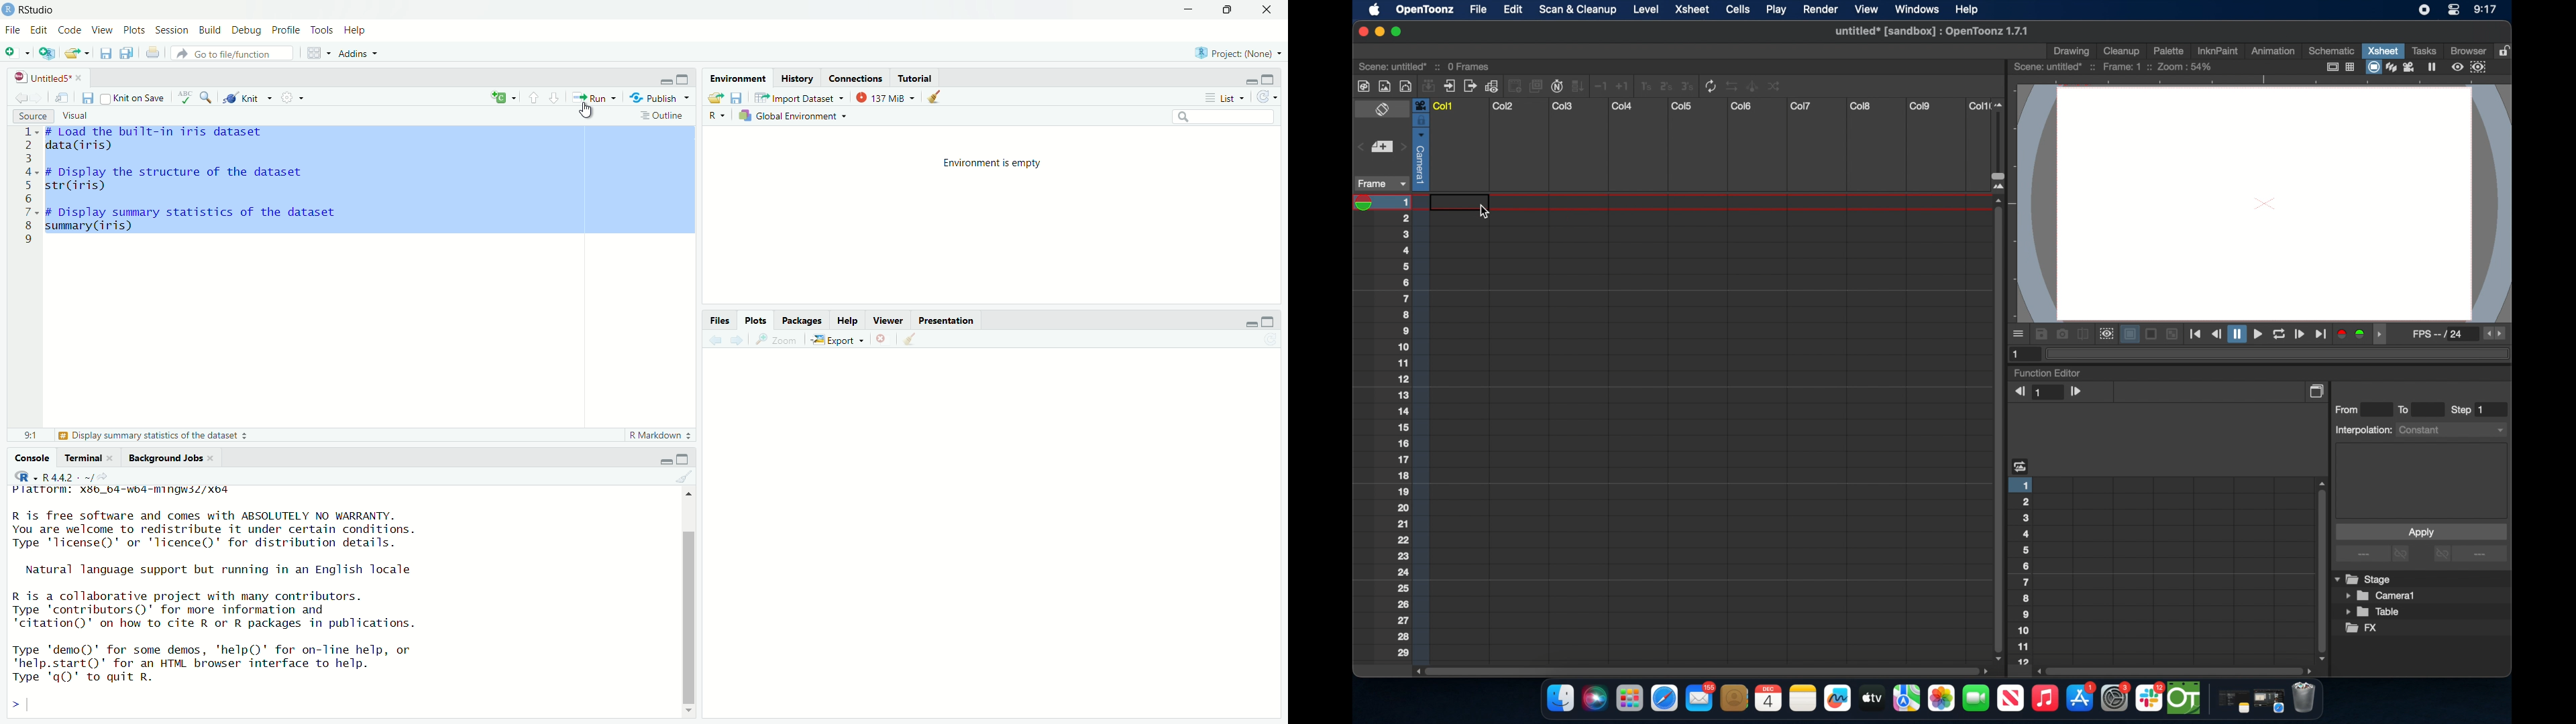 This screenshot has width=2576, height=728. Describe the element at coordinates (152, 52) in the screenshot. I see `Print` at that location.